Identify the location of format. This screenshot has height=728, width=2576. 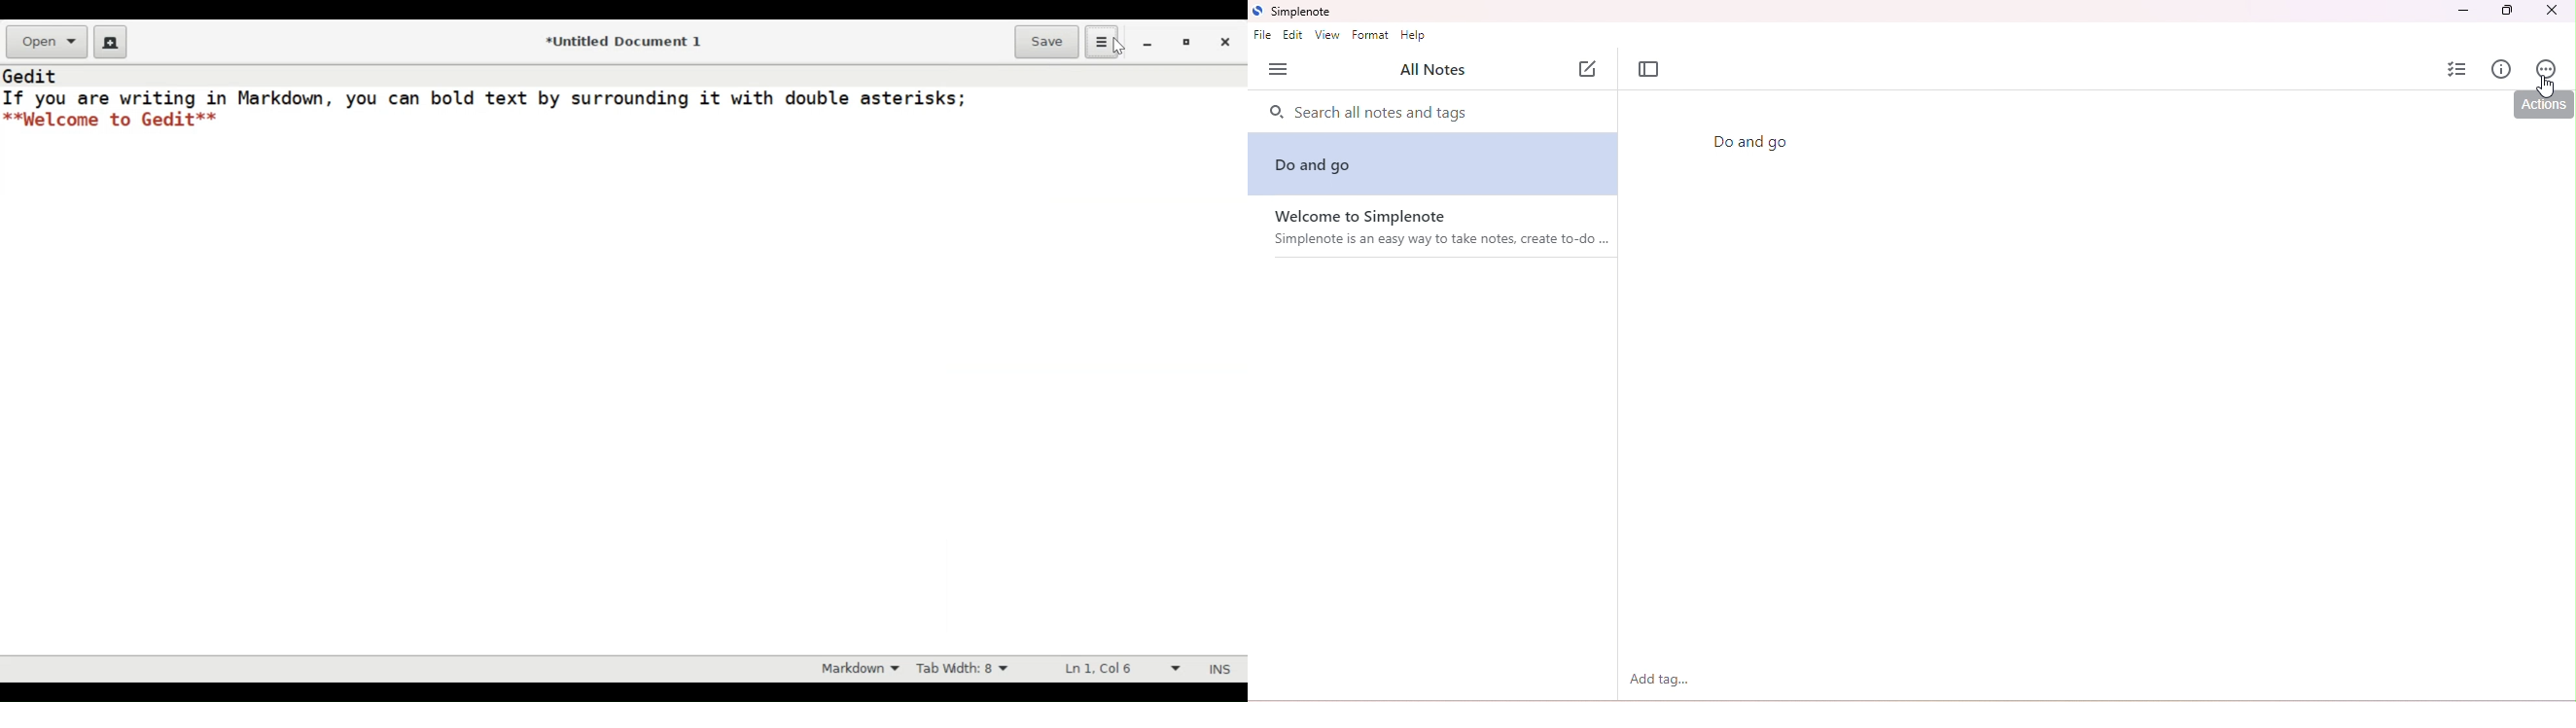
(1371, 34).